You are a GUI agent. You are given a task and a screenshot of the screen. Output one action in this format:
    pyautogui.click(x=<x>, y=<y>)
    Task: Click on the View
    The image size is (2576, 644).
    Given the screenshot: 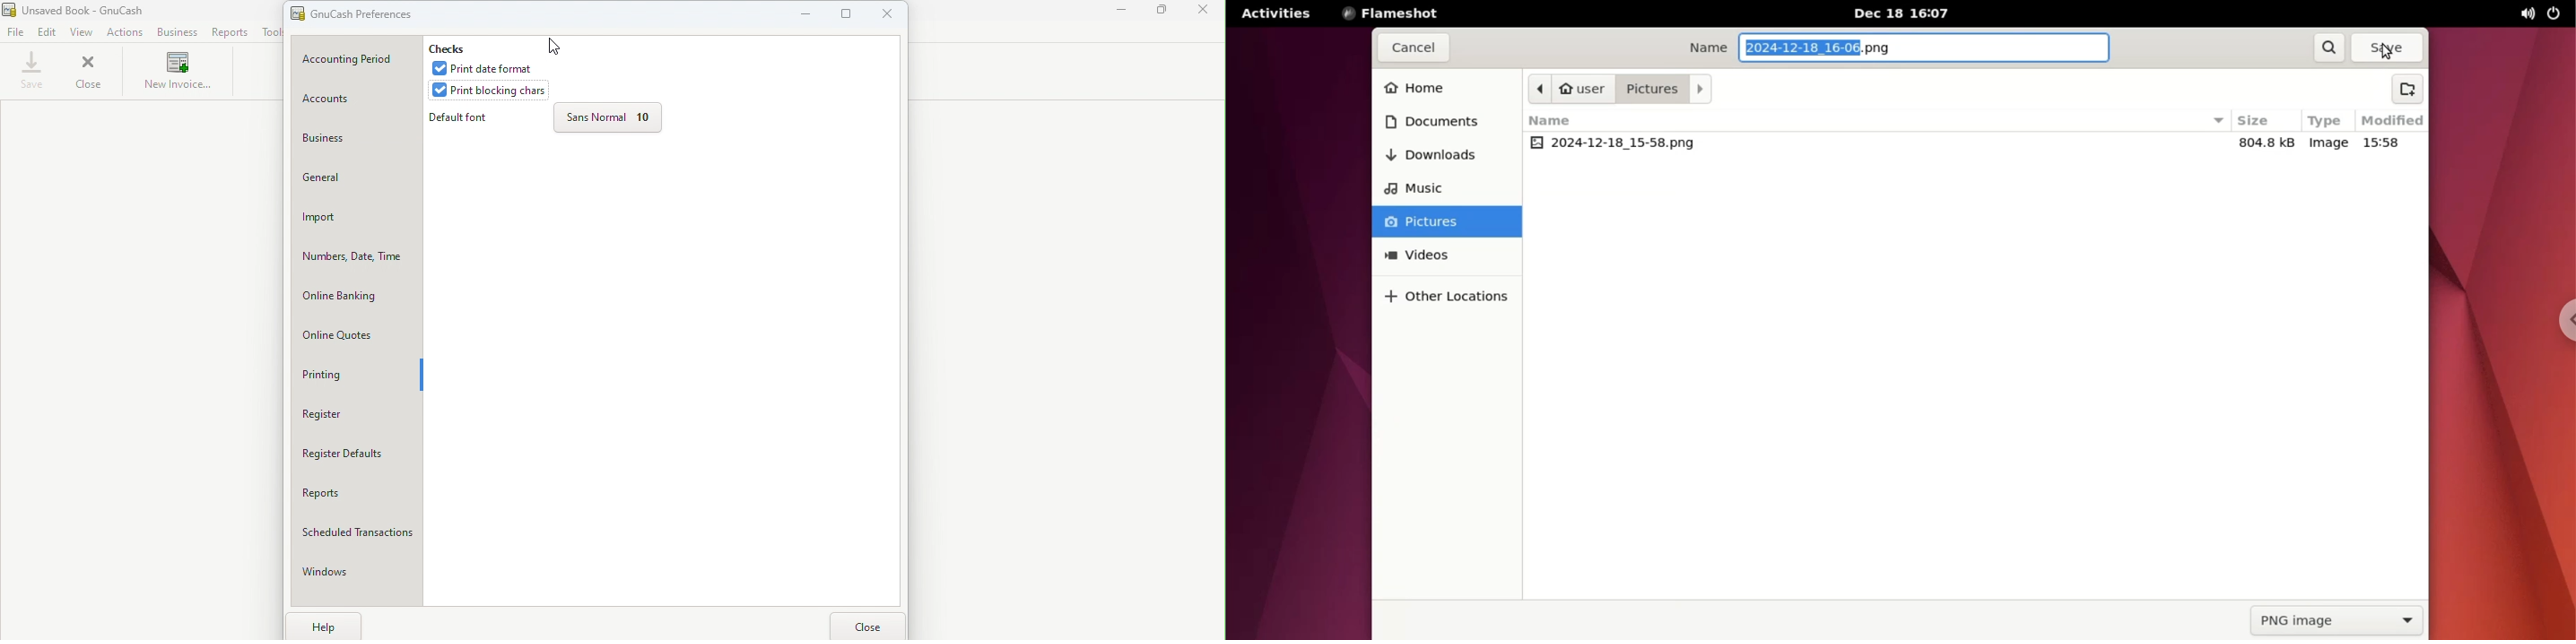 What is the action you would take?
    pyautogui.click(x=83, y=32)
    